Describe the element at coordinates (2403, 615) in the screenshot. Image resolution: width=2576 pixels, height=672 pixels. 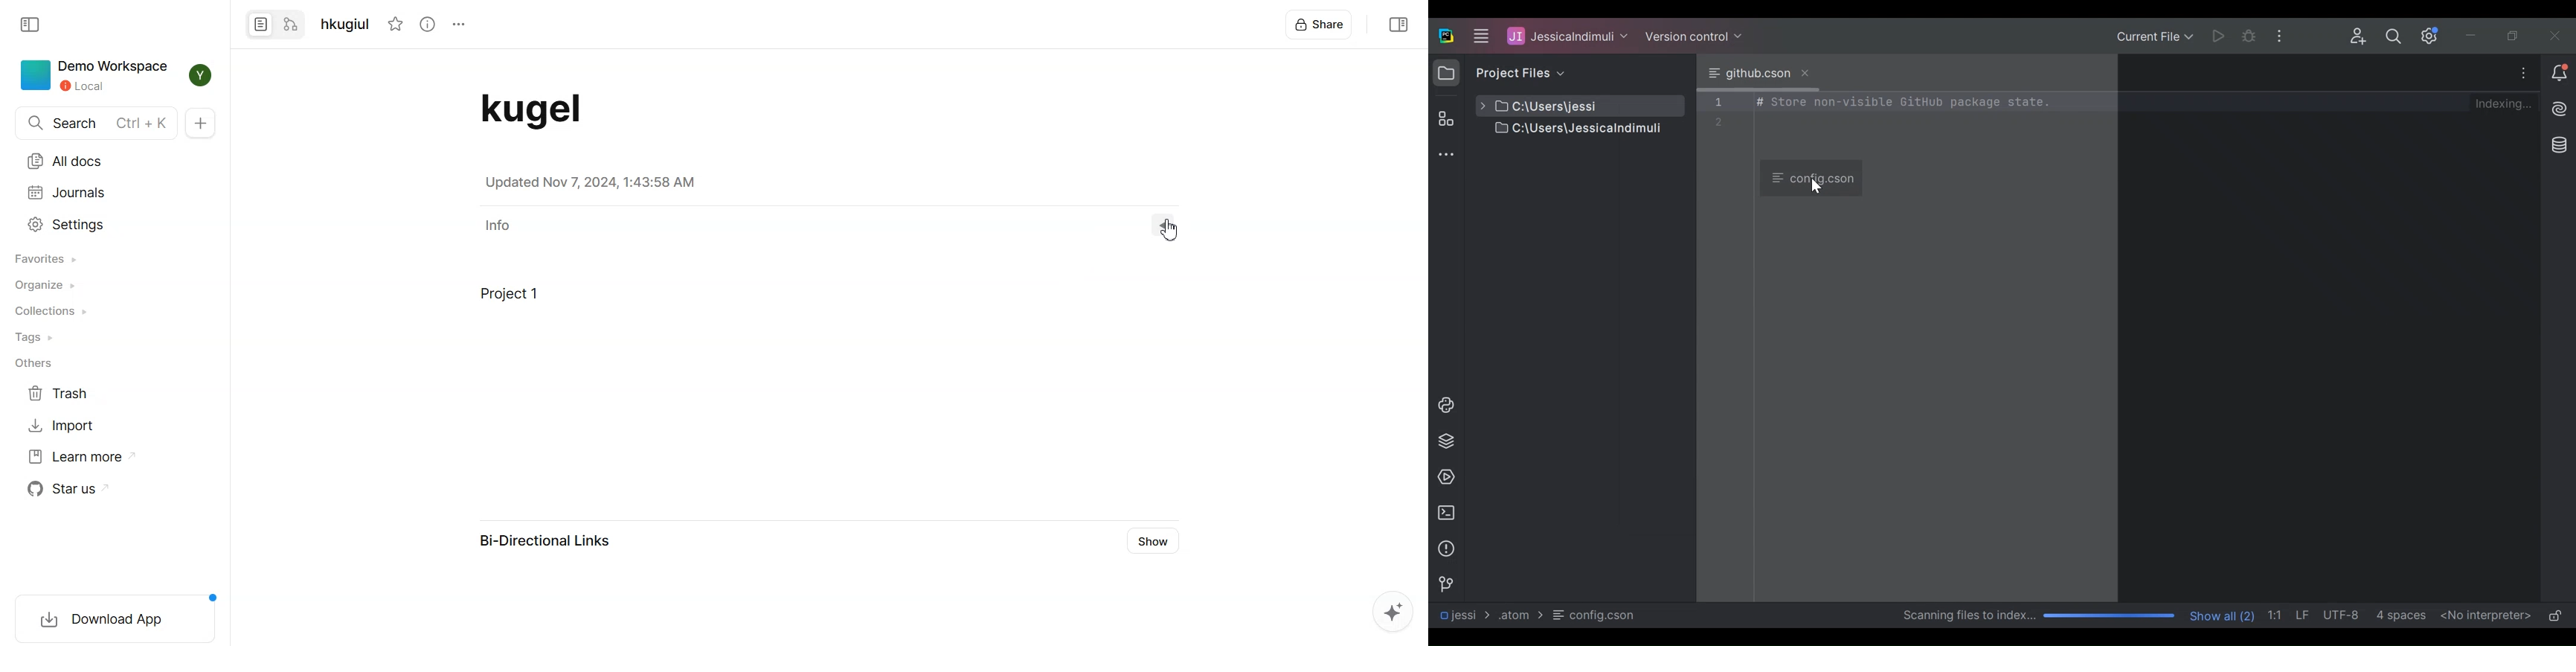
I see `Spaces` at that location.